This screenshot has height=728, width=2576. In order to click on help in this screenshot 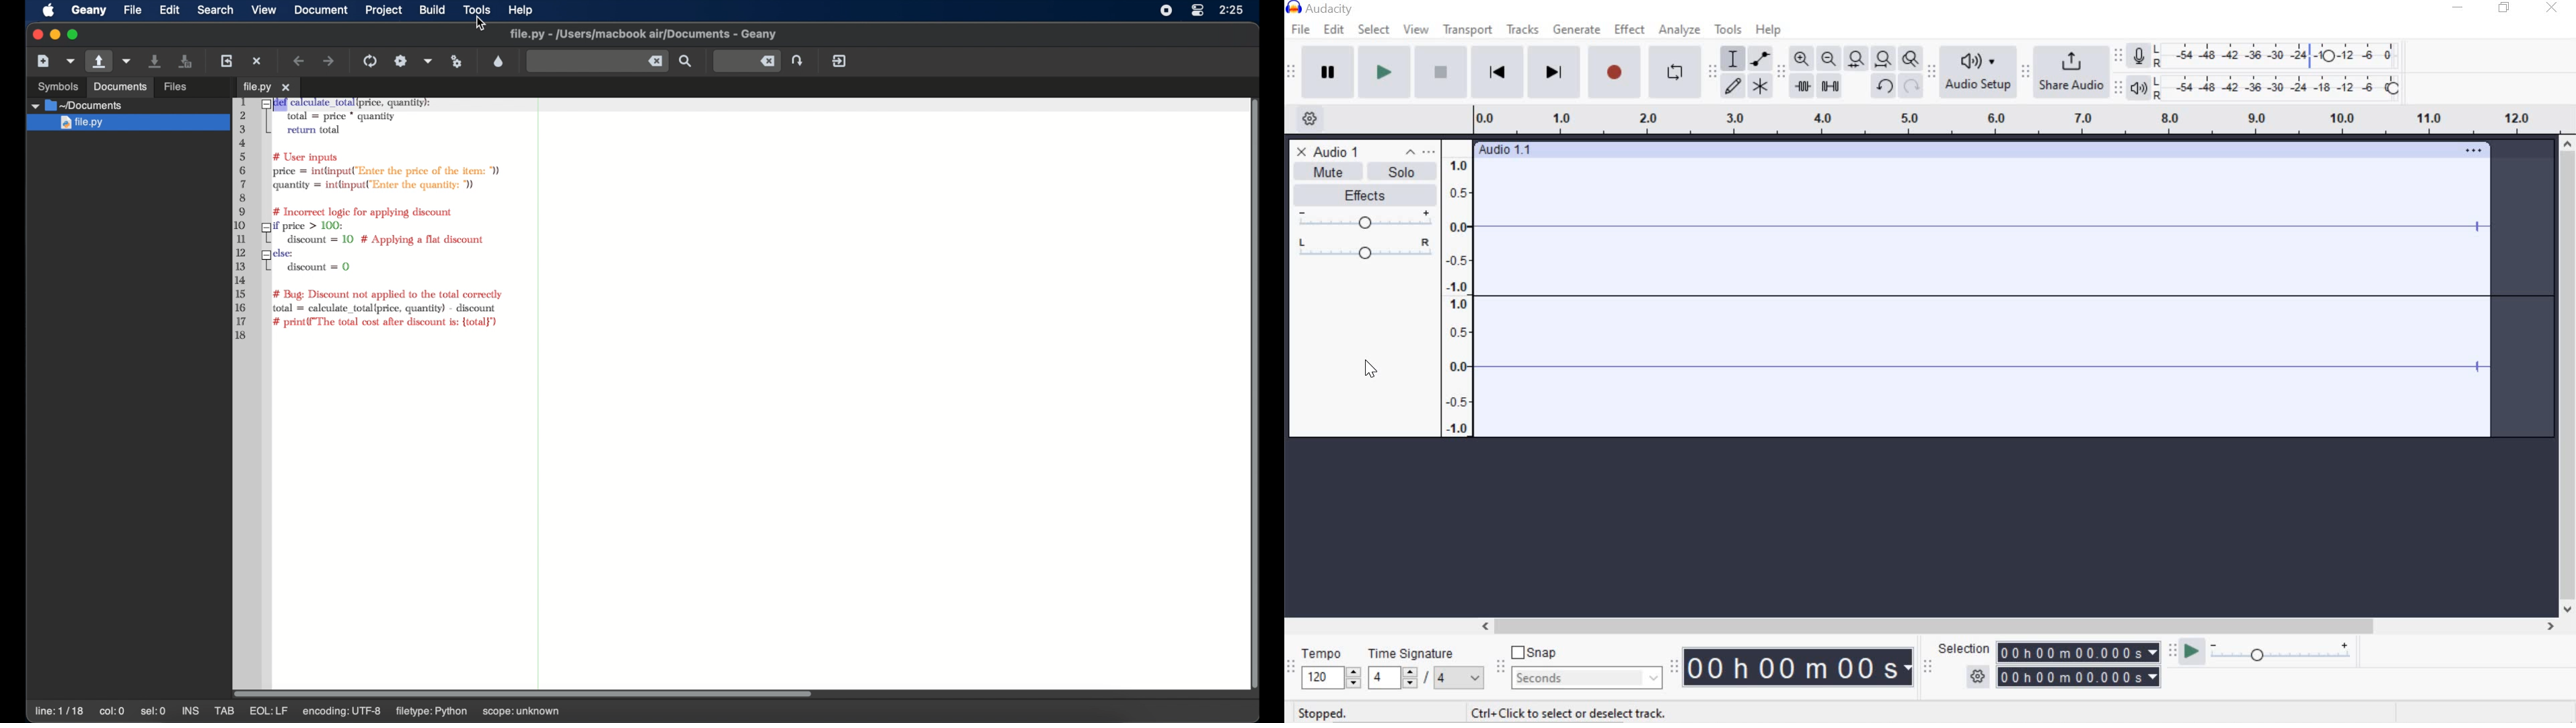, I will do `click(1765, 30)`.